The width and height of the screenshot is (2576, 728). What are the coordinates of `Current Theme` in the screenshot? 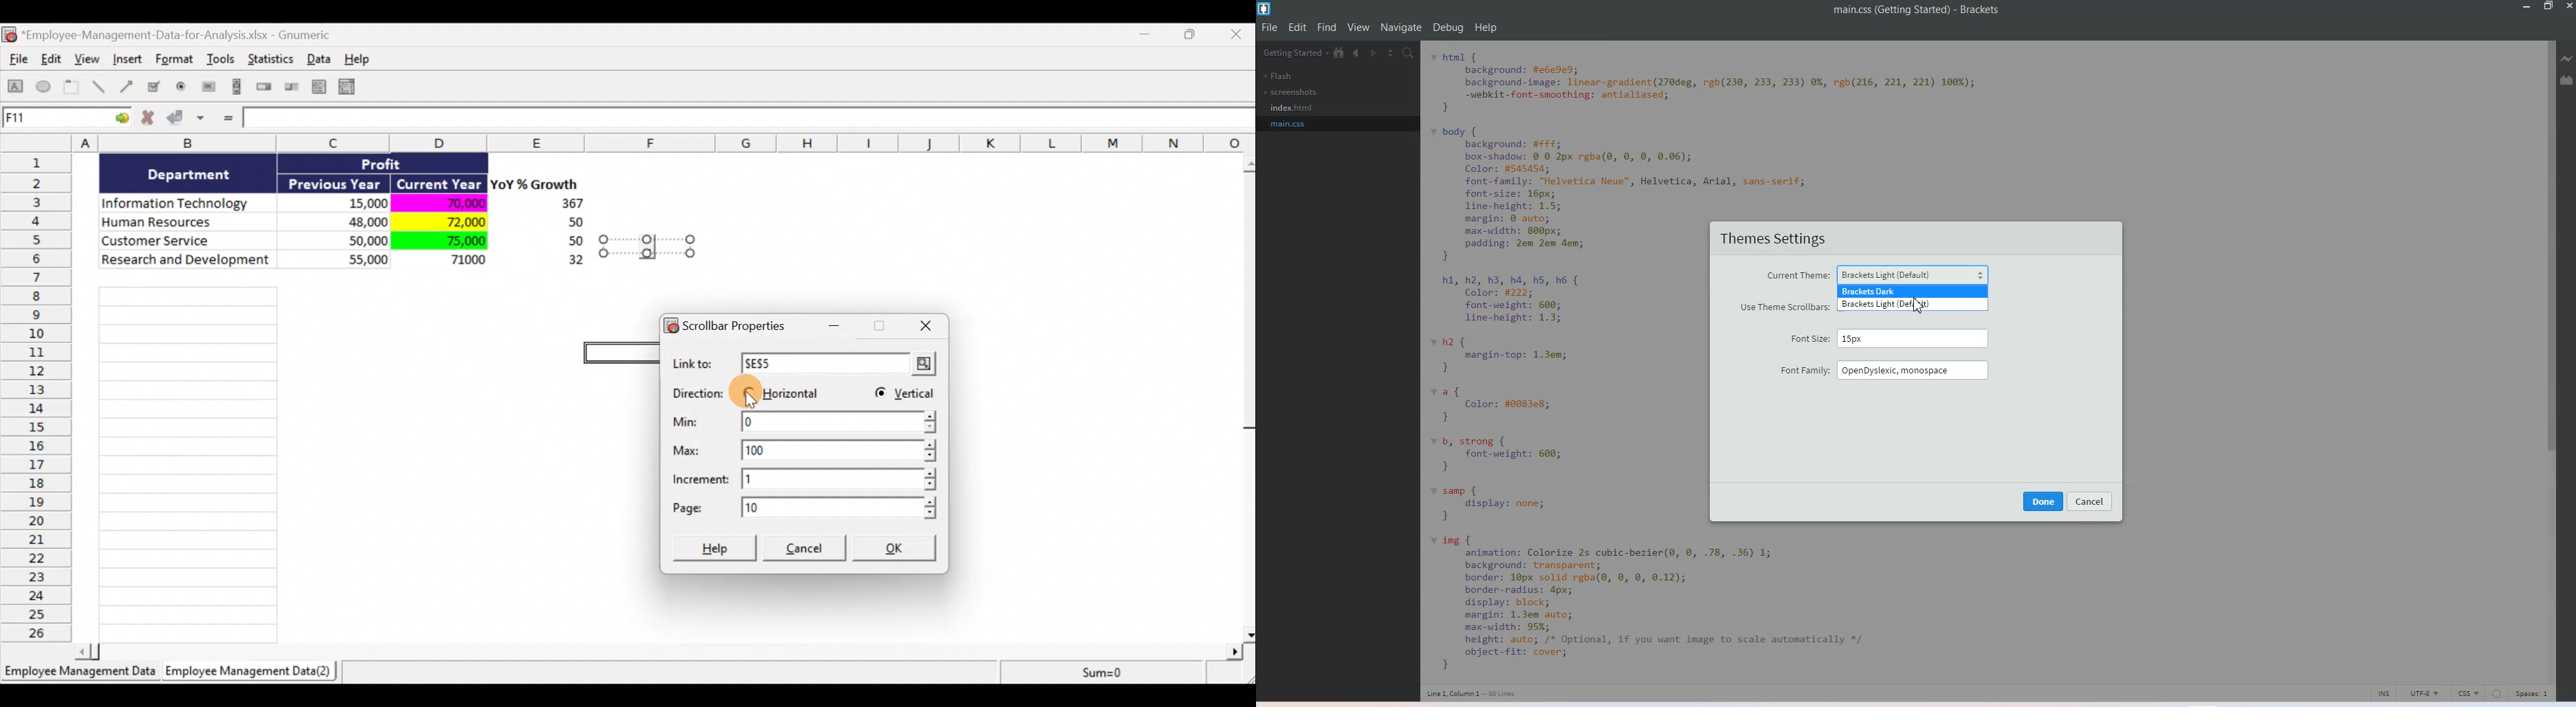 It's located at (1873, 274).